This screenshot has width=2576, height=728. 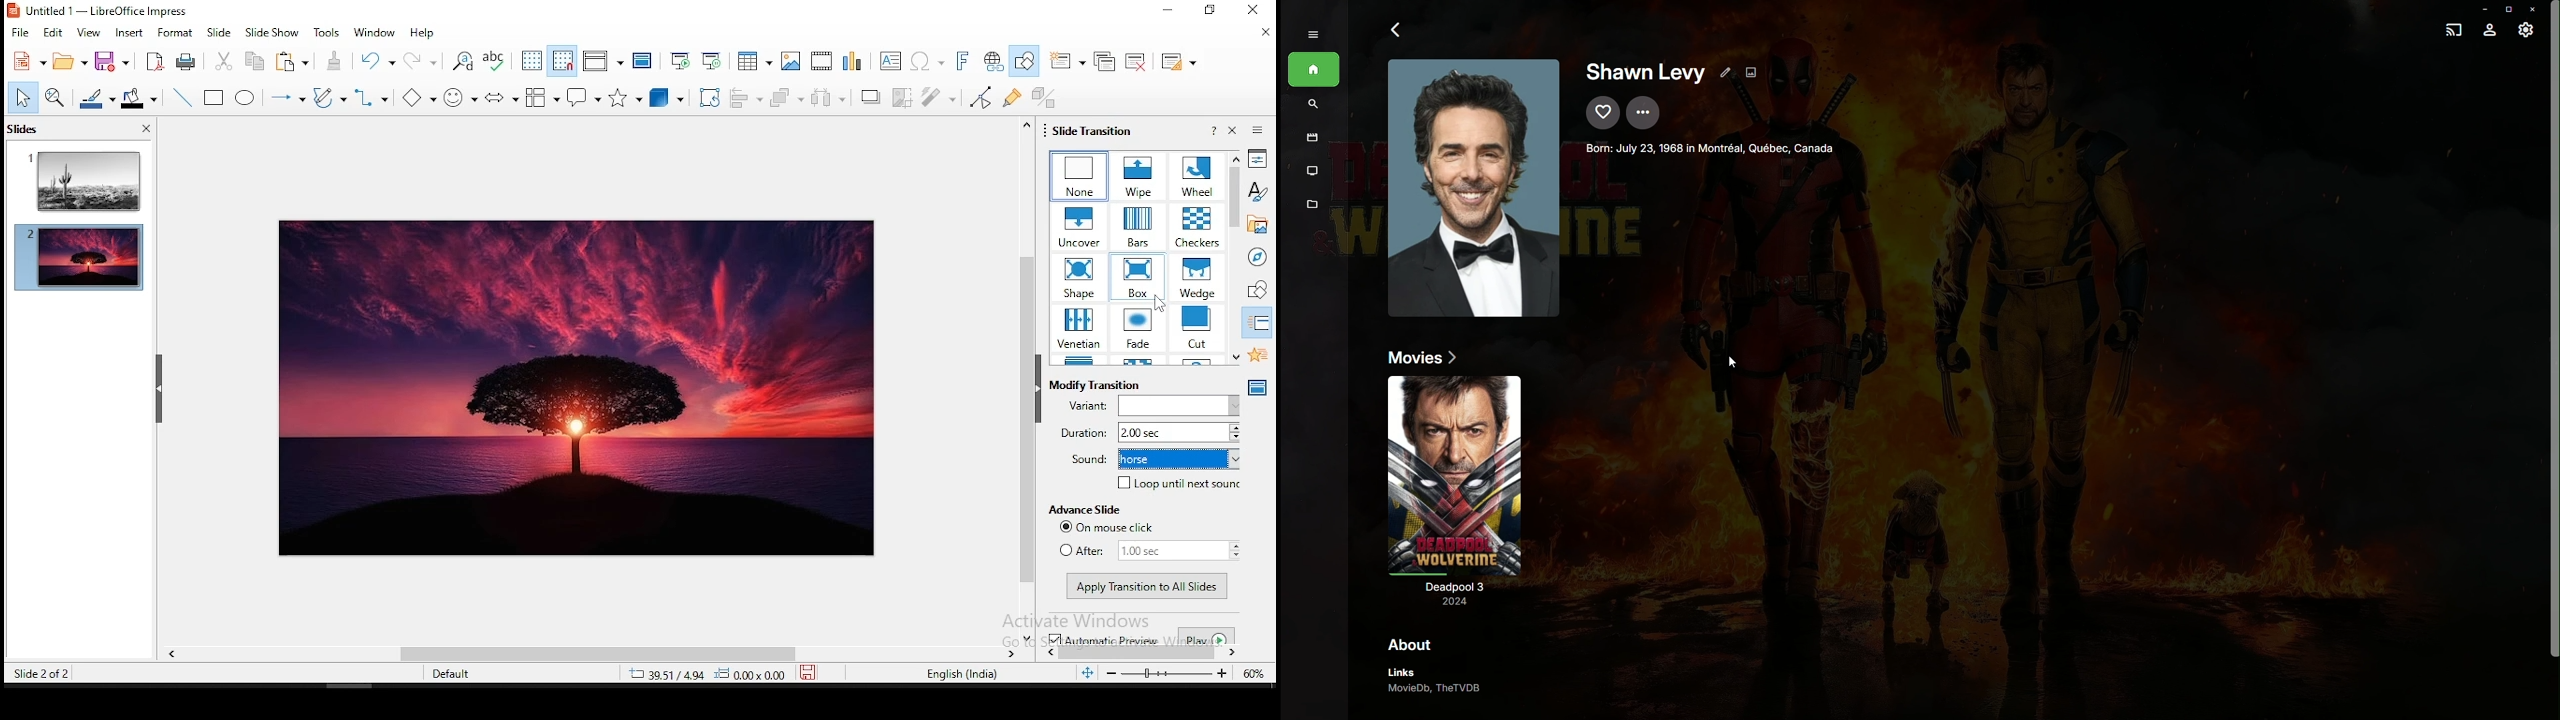 I want to click on Edit Details, so click(x=1744, y=71).